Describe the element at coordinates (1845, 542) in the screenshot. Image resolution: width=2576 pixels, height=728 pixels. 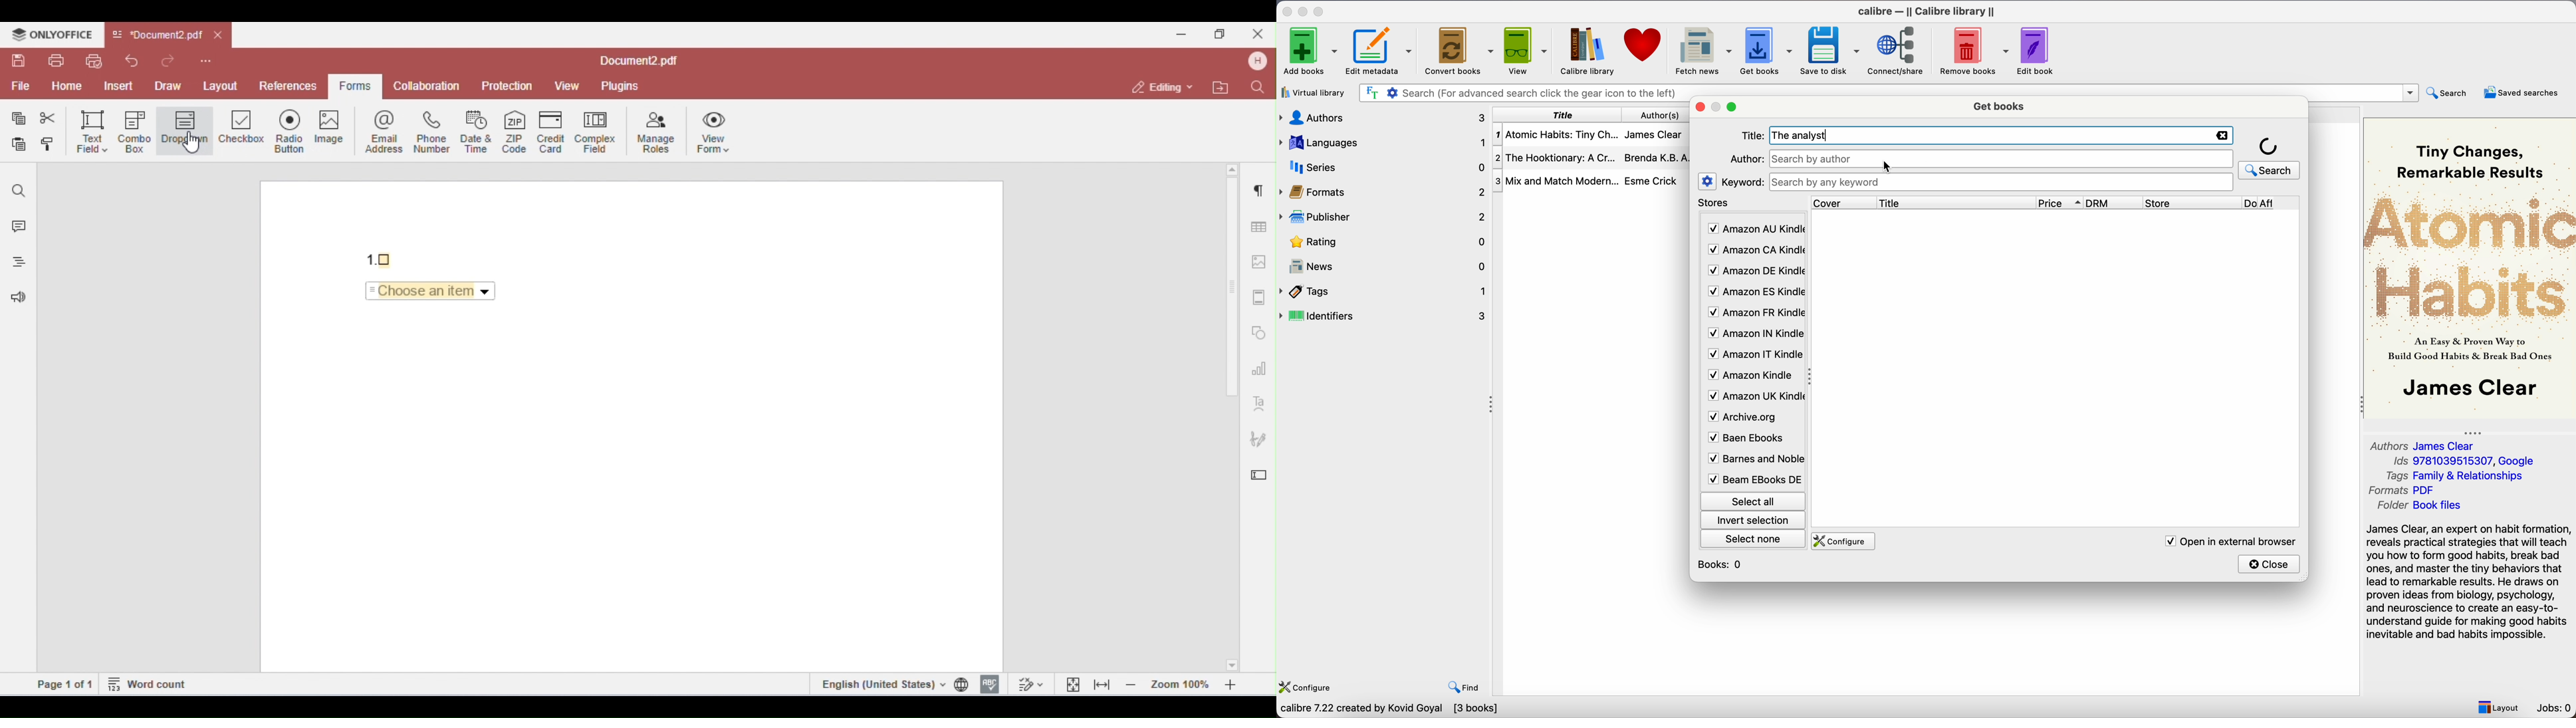
I see `configure` at that location.